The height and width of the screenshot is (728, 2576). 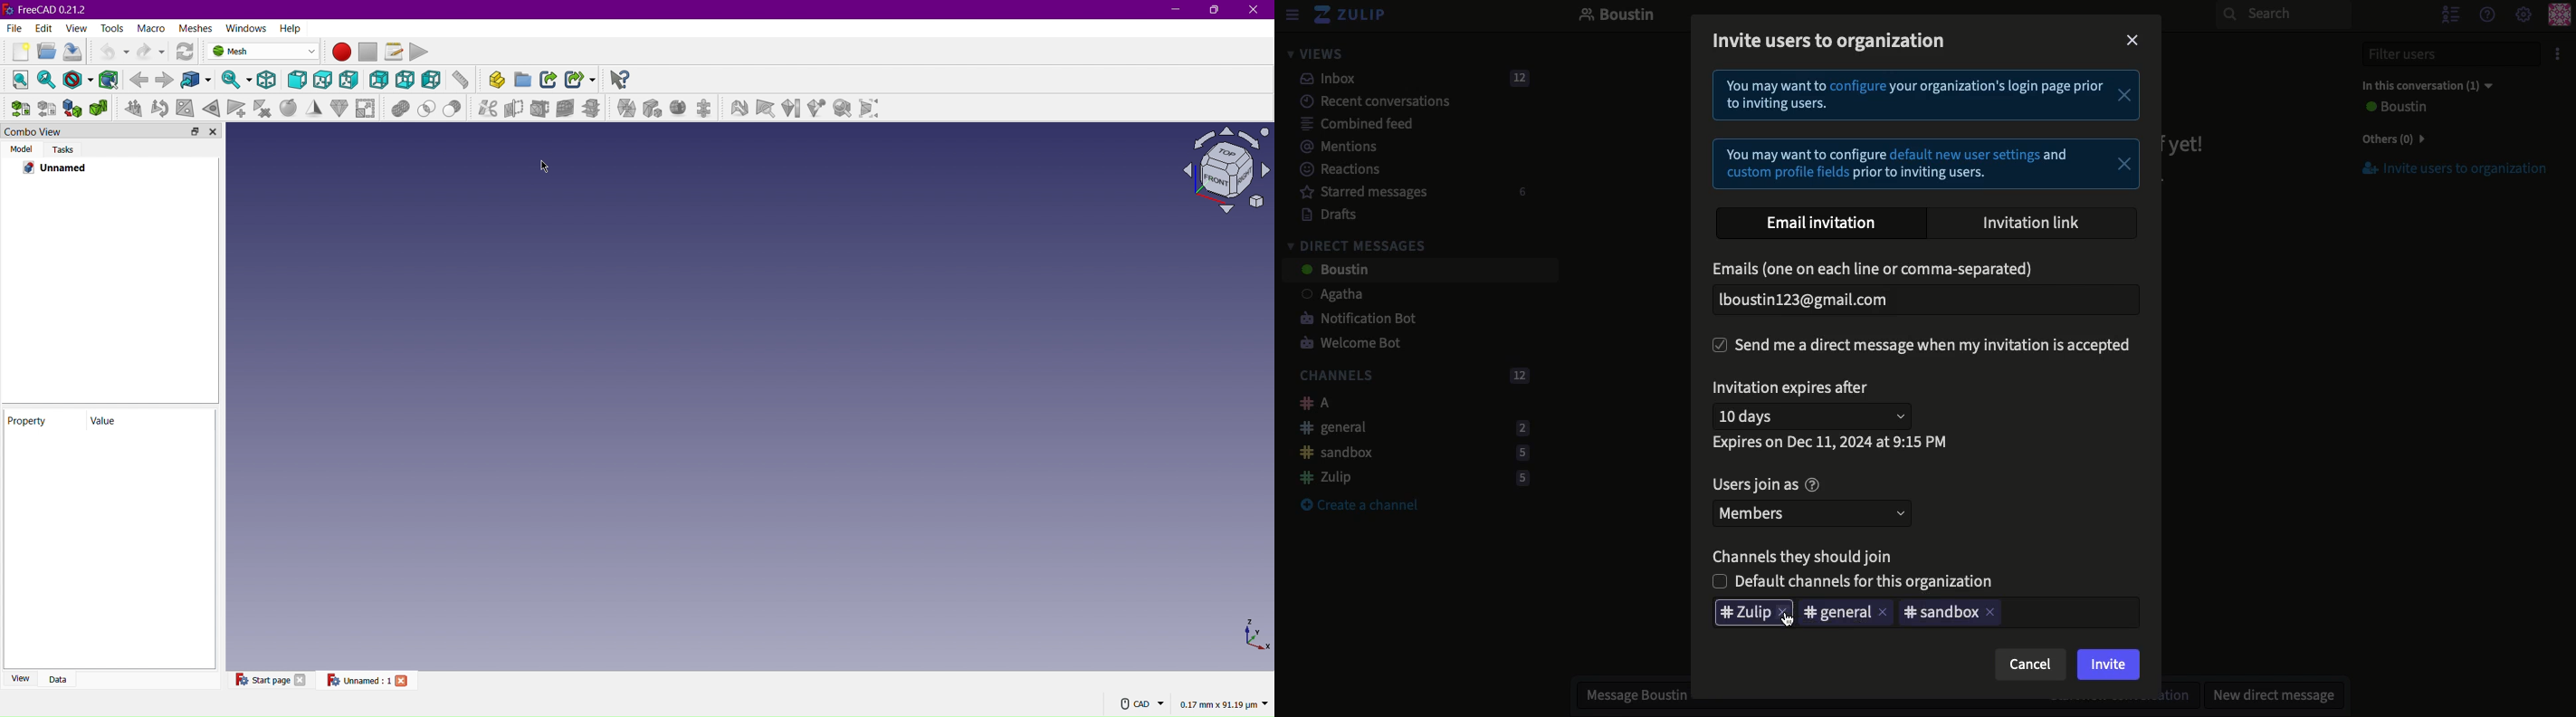 What do you see at coordinates (1877, 271) in the screenshot?
I see `Email ` at bounding box center [1877, 271].